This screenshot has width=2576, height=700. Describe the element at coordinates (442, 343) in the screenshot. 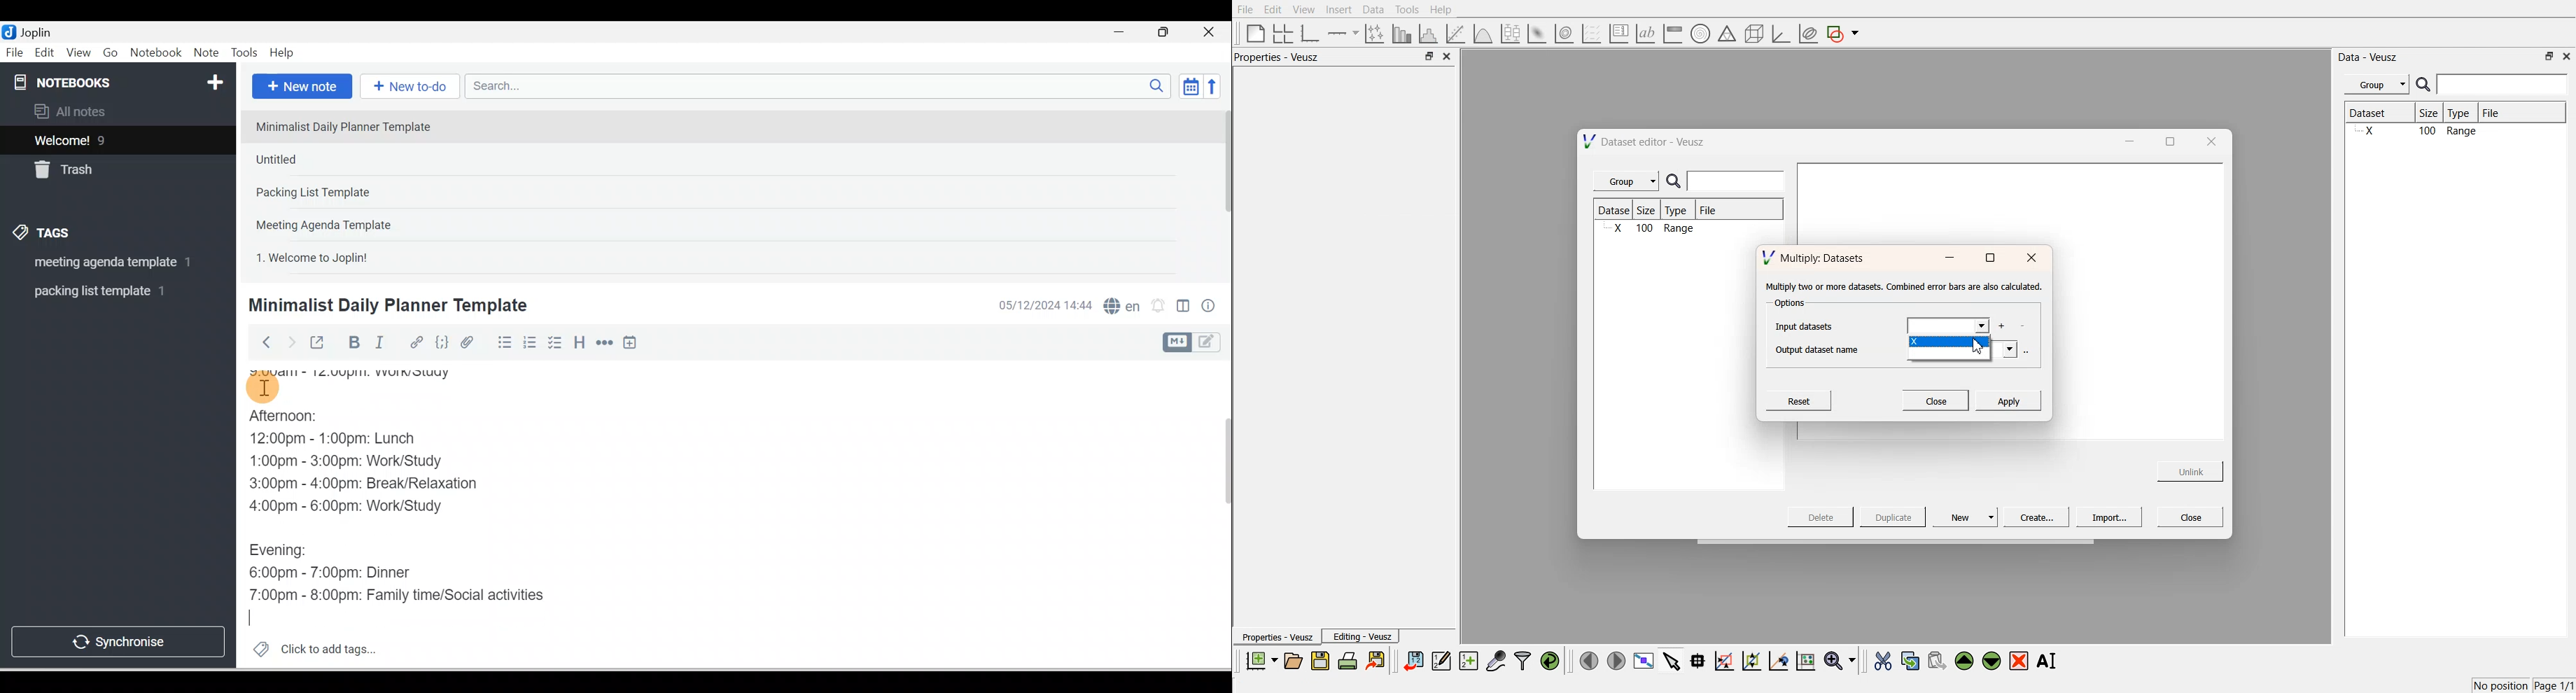

I see `Code` at that location.